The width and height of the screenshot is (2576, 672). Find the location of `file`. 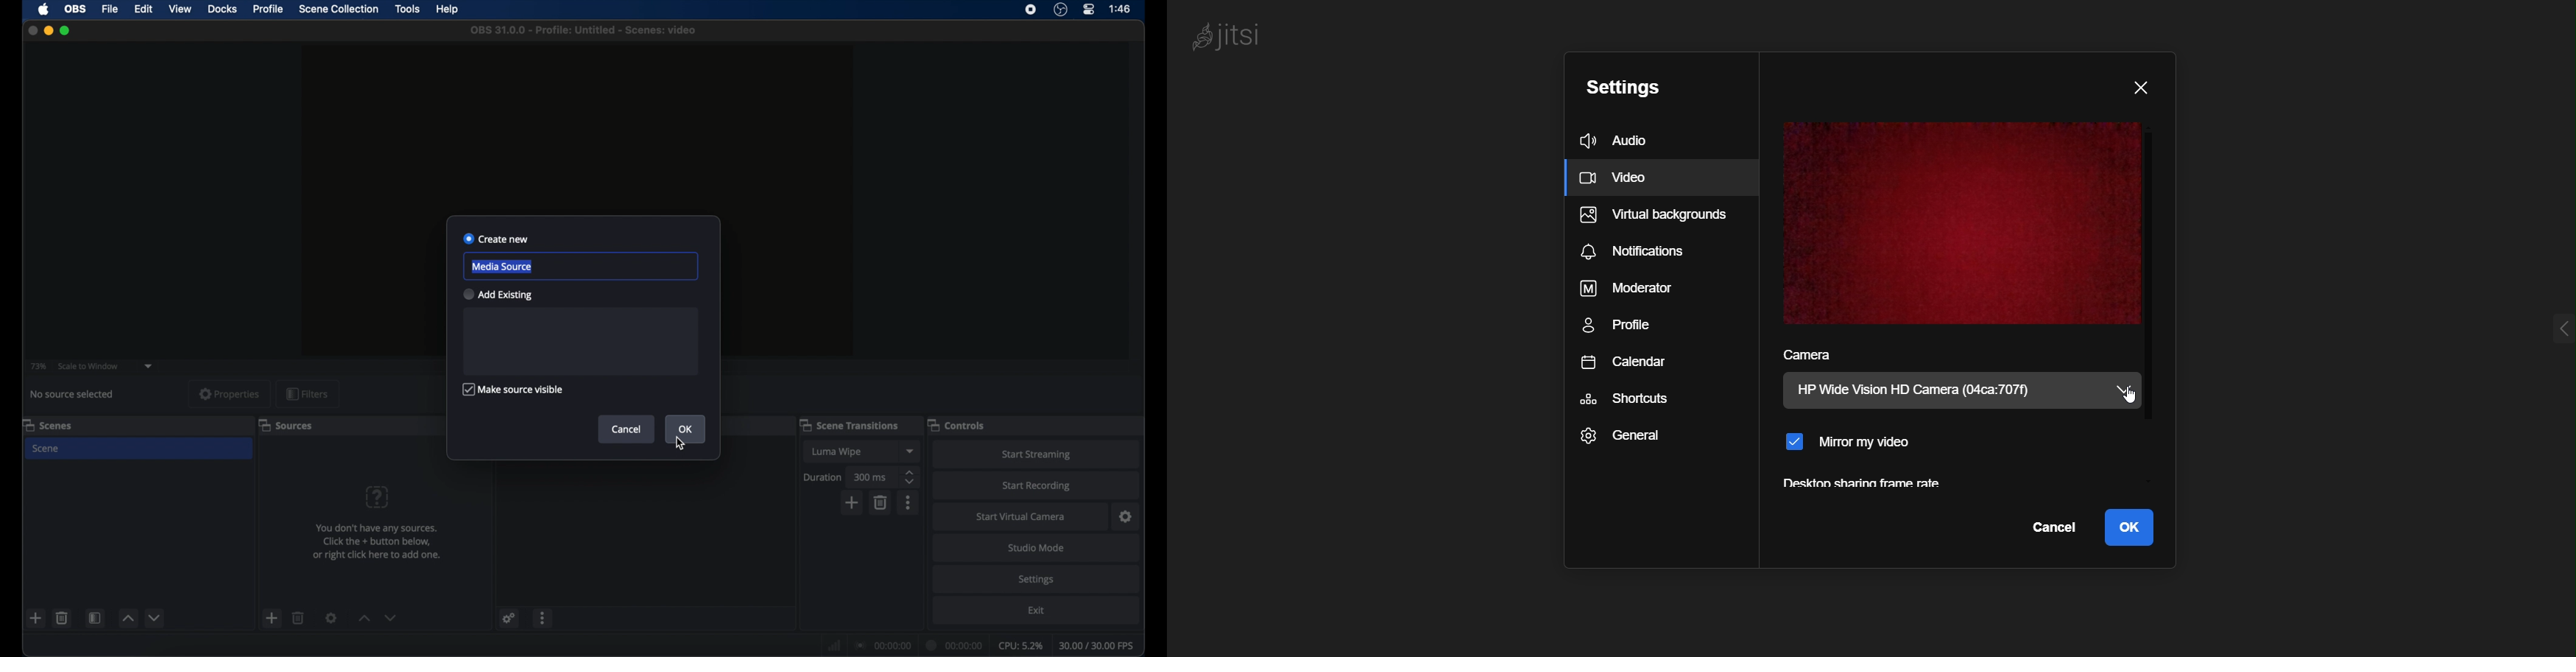

file is located at coordinates (111, 10).